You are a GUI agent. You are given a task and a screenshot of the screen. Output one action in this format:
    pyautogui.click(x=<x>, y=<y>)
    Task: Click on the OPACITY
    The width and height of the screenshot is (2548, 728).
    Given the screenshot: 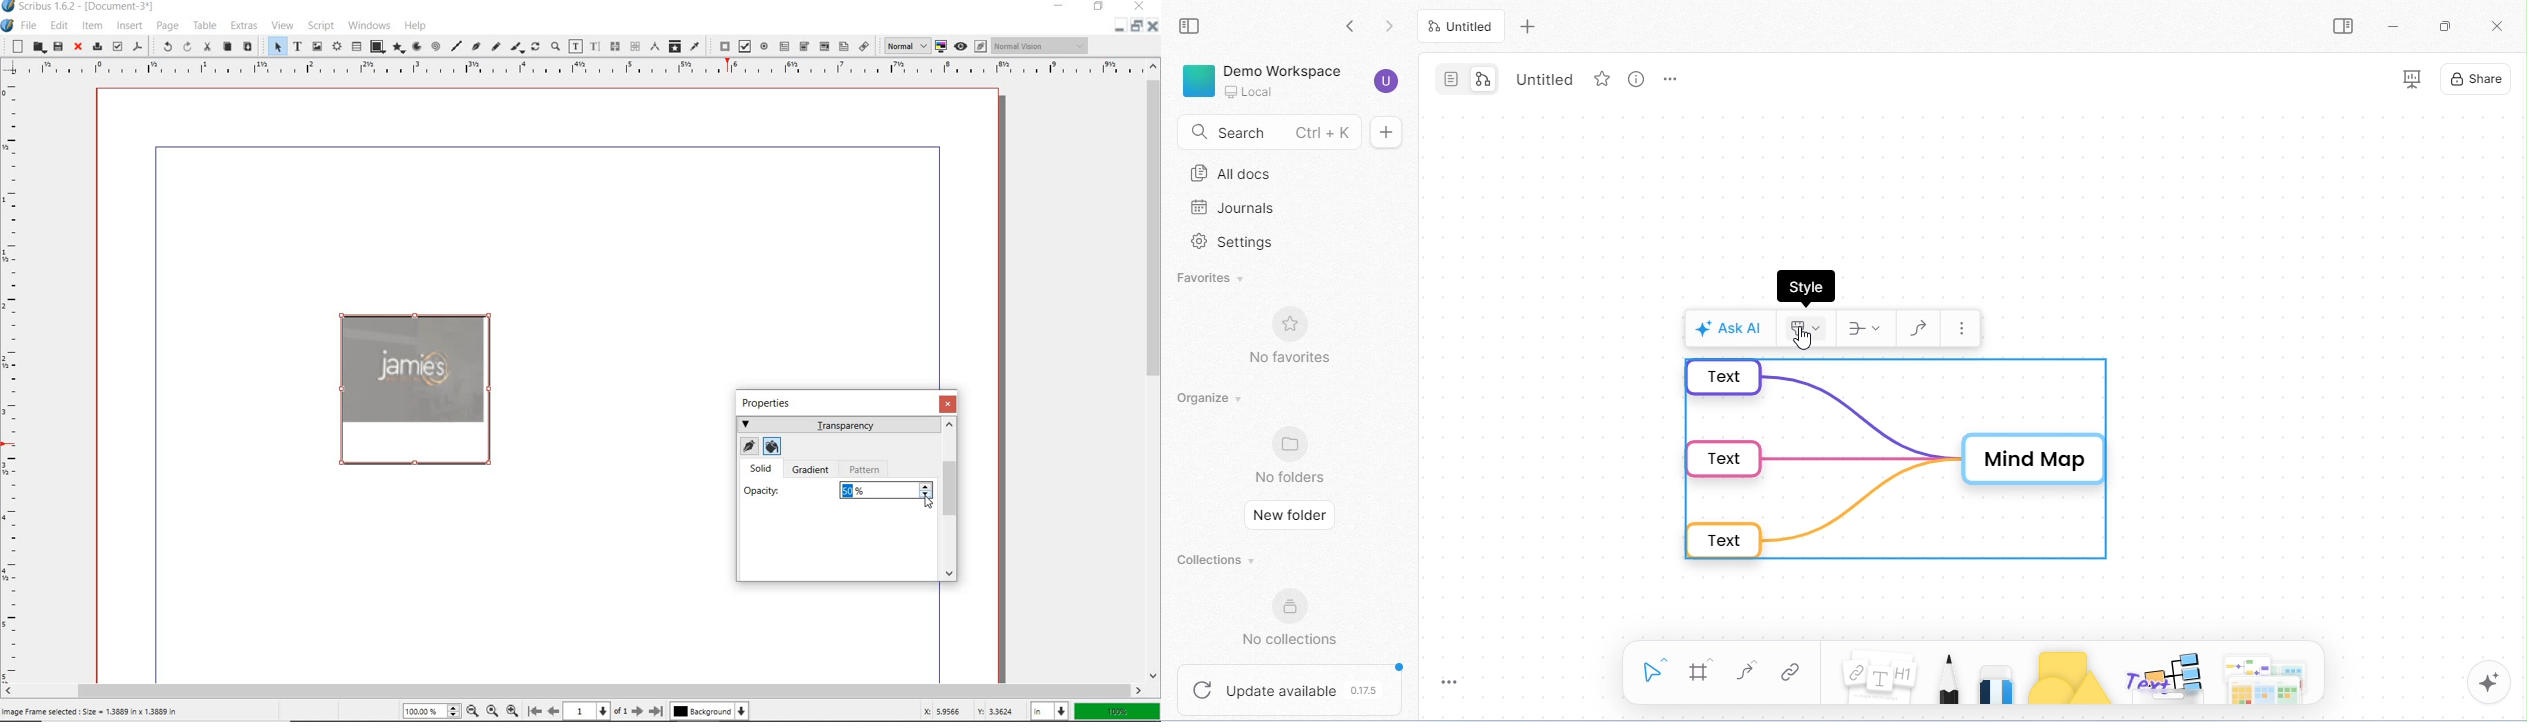 What is the action you would take?
    pyautogui.click(x=765, y=492)
    